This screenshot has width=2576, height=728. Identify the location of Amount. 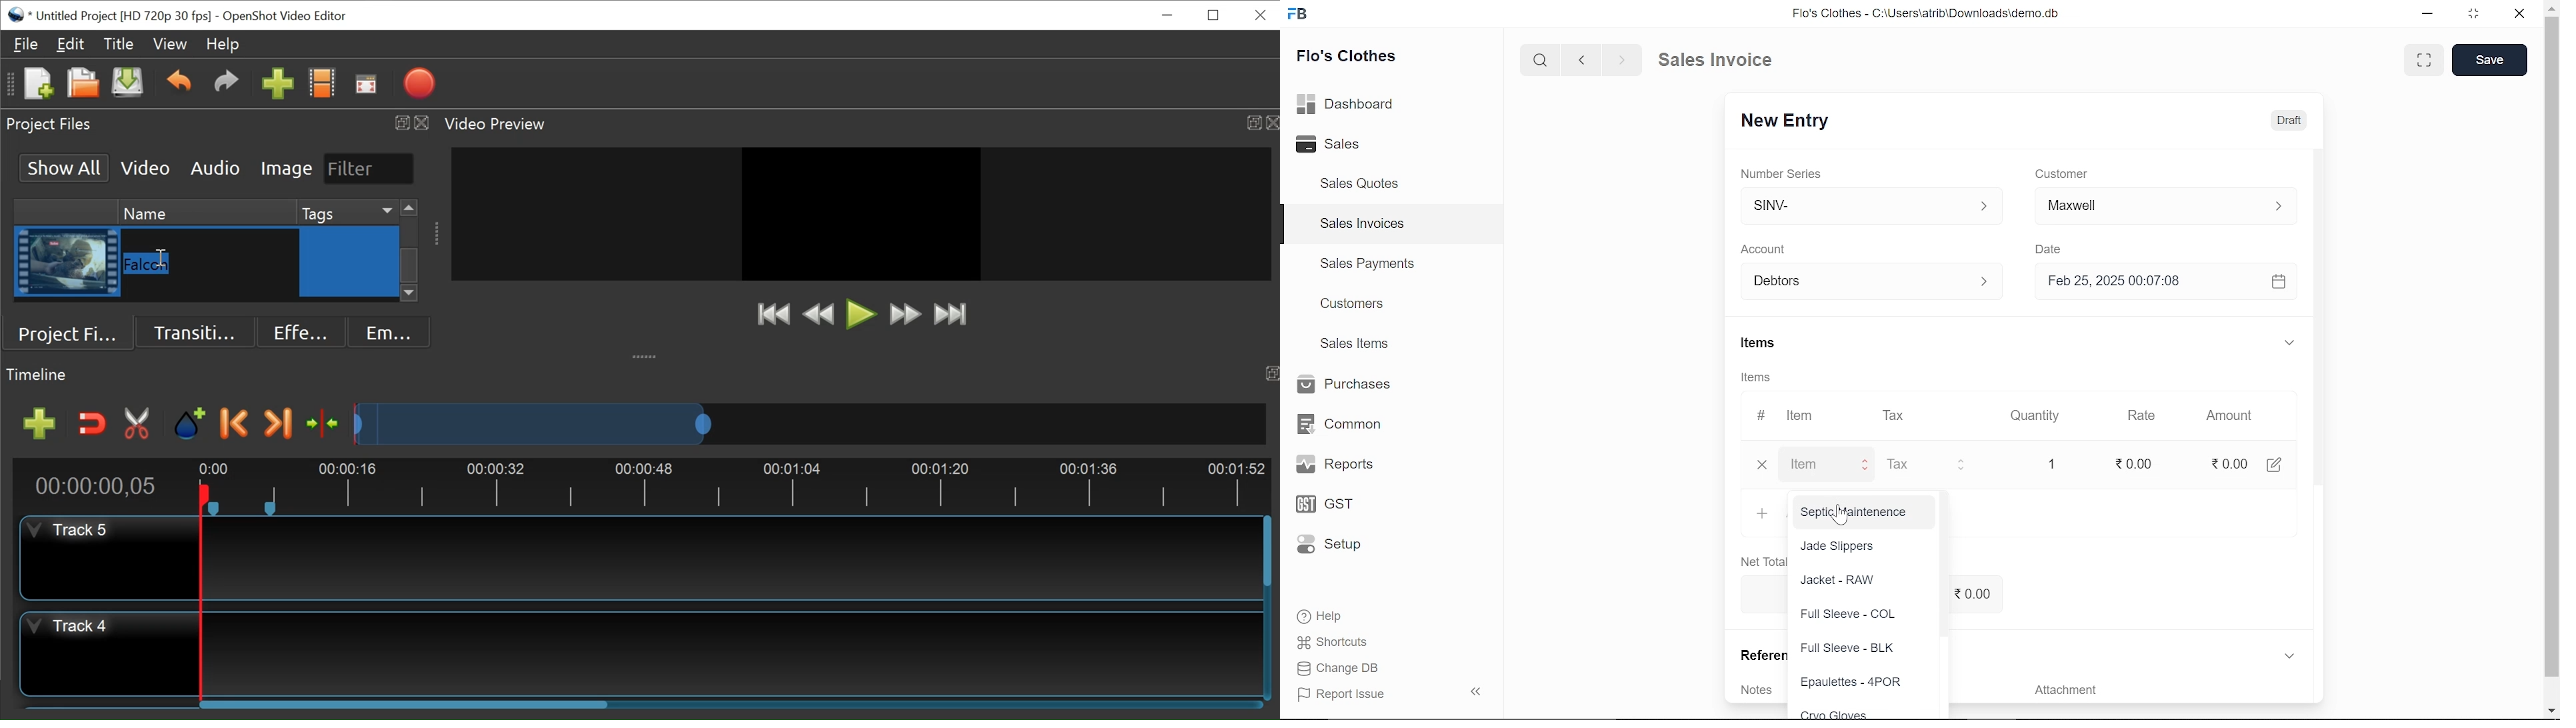
(2237, 417).